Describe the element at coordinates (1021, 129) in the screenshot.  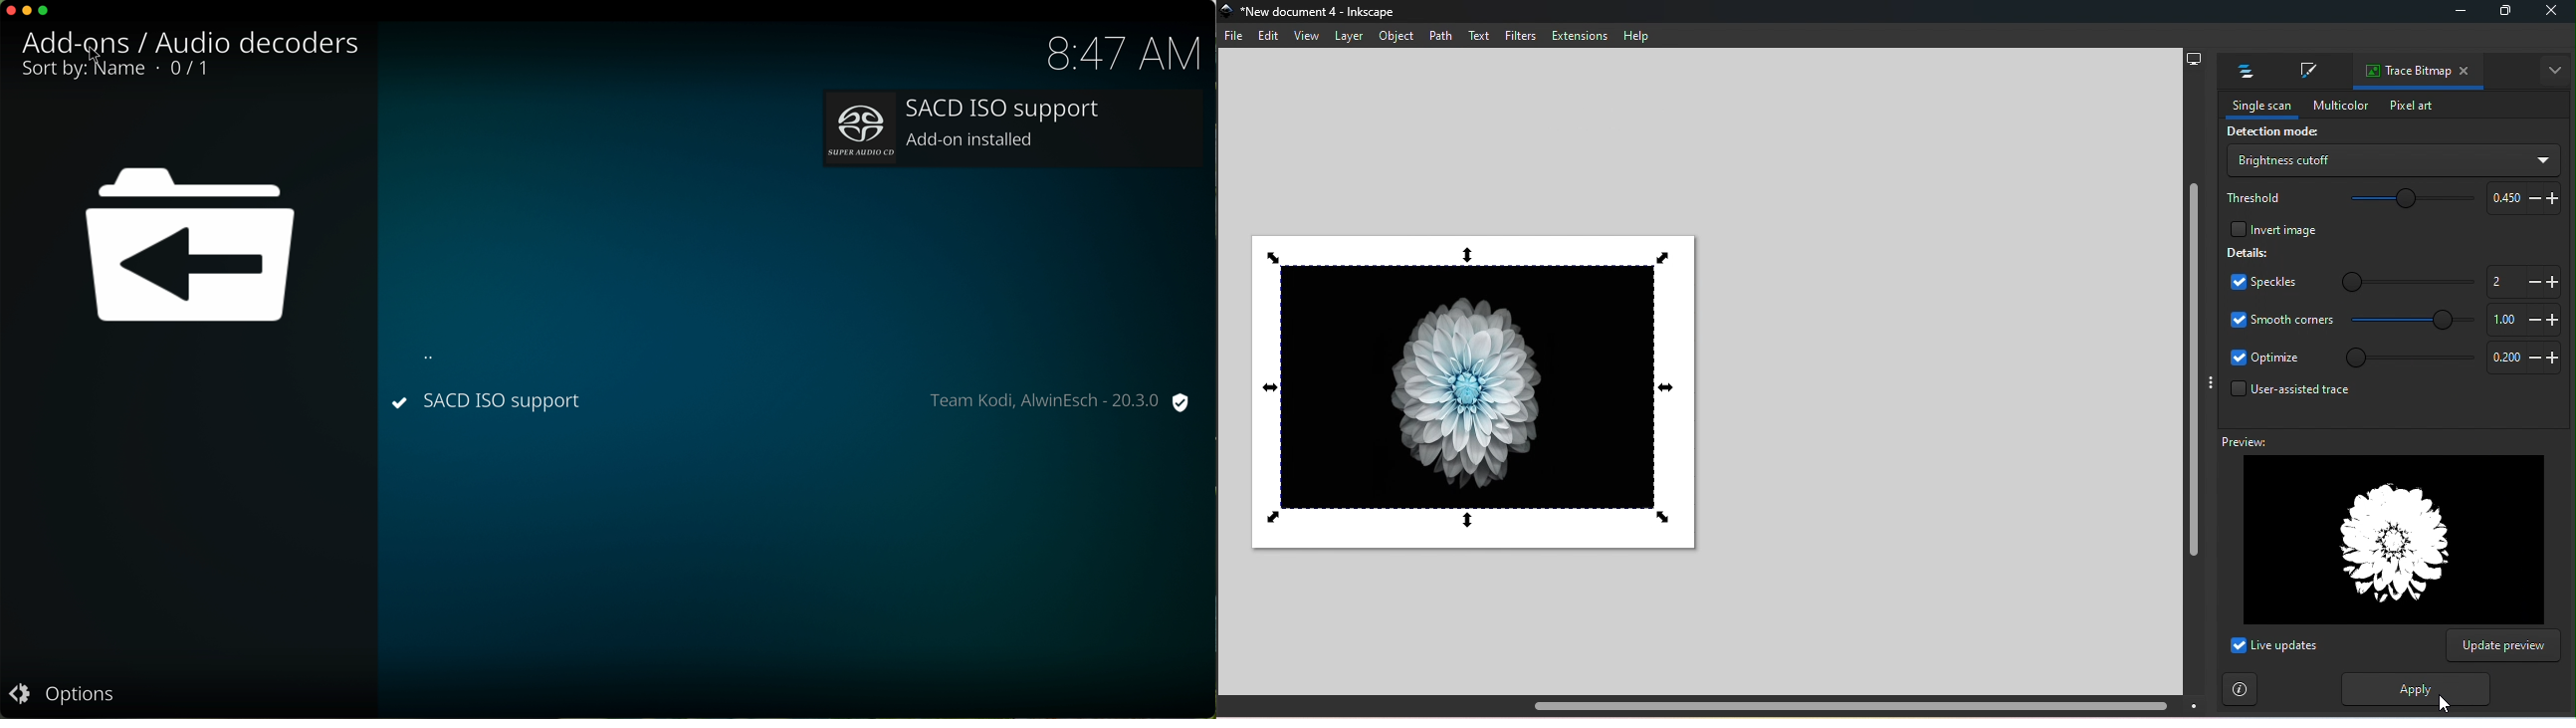
I see `add-on installed` at that location.